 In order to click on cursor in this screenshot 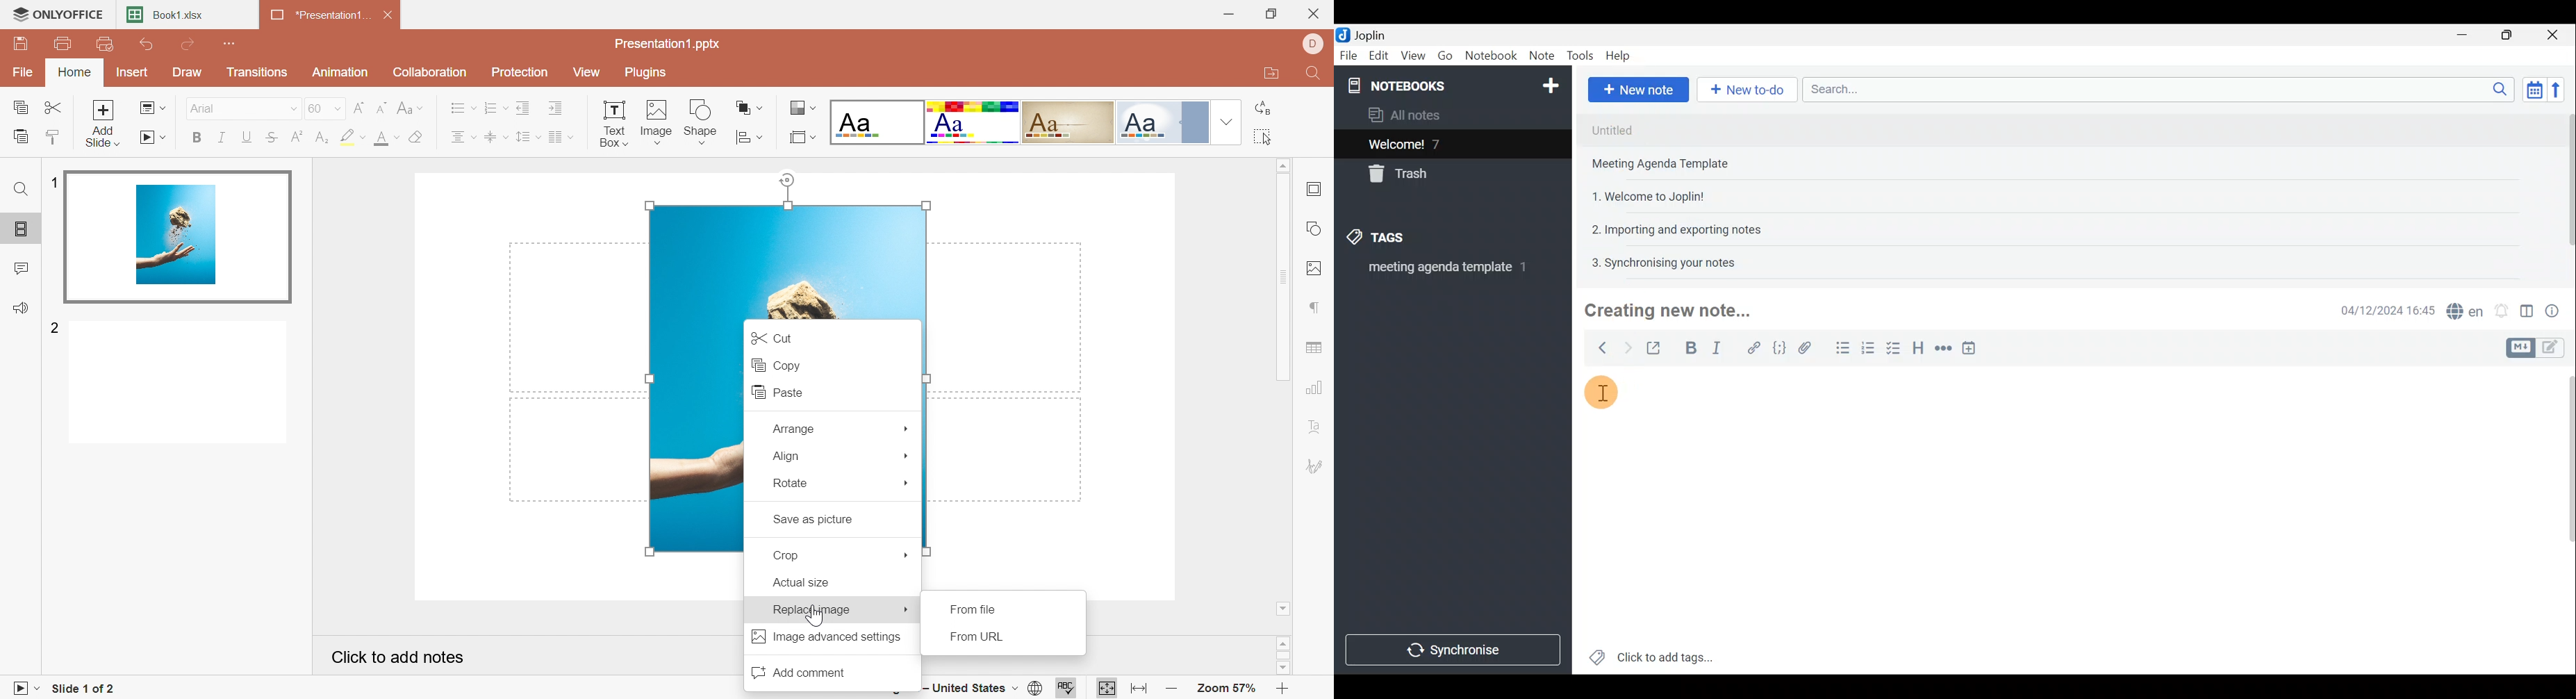, I will do `click(816, 618)`.